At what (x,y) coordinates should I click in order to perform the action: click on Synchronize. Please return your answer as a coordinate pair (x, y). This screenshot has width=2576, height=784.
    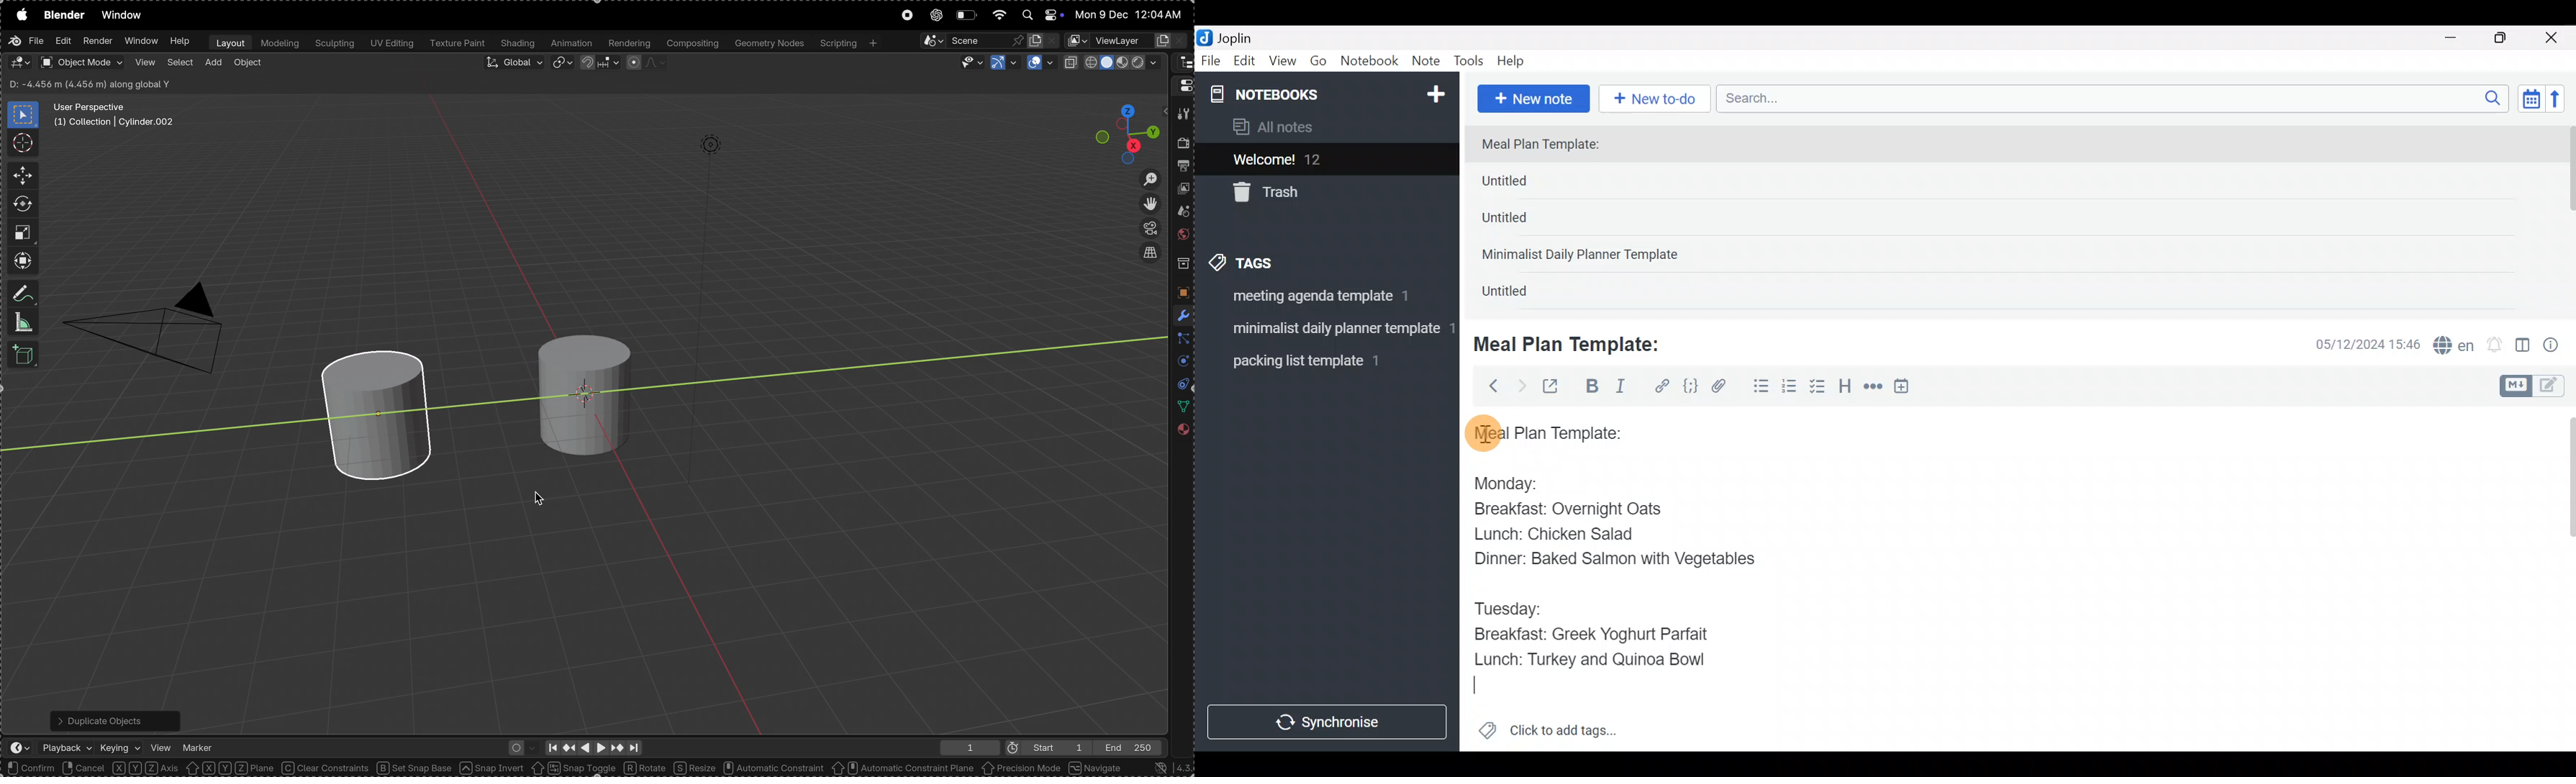
    Looking at the image, I should click on (1329, 722).